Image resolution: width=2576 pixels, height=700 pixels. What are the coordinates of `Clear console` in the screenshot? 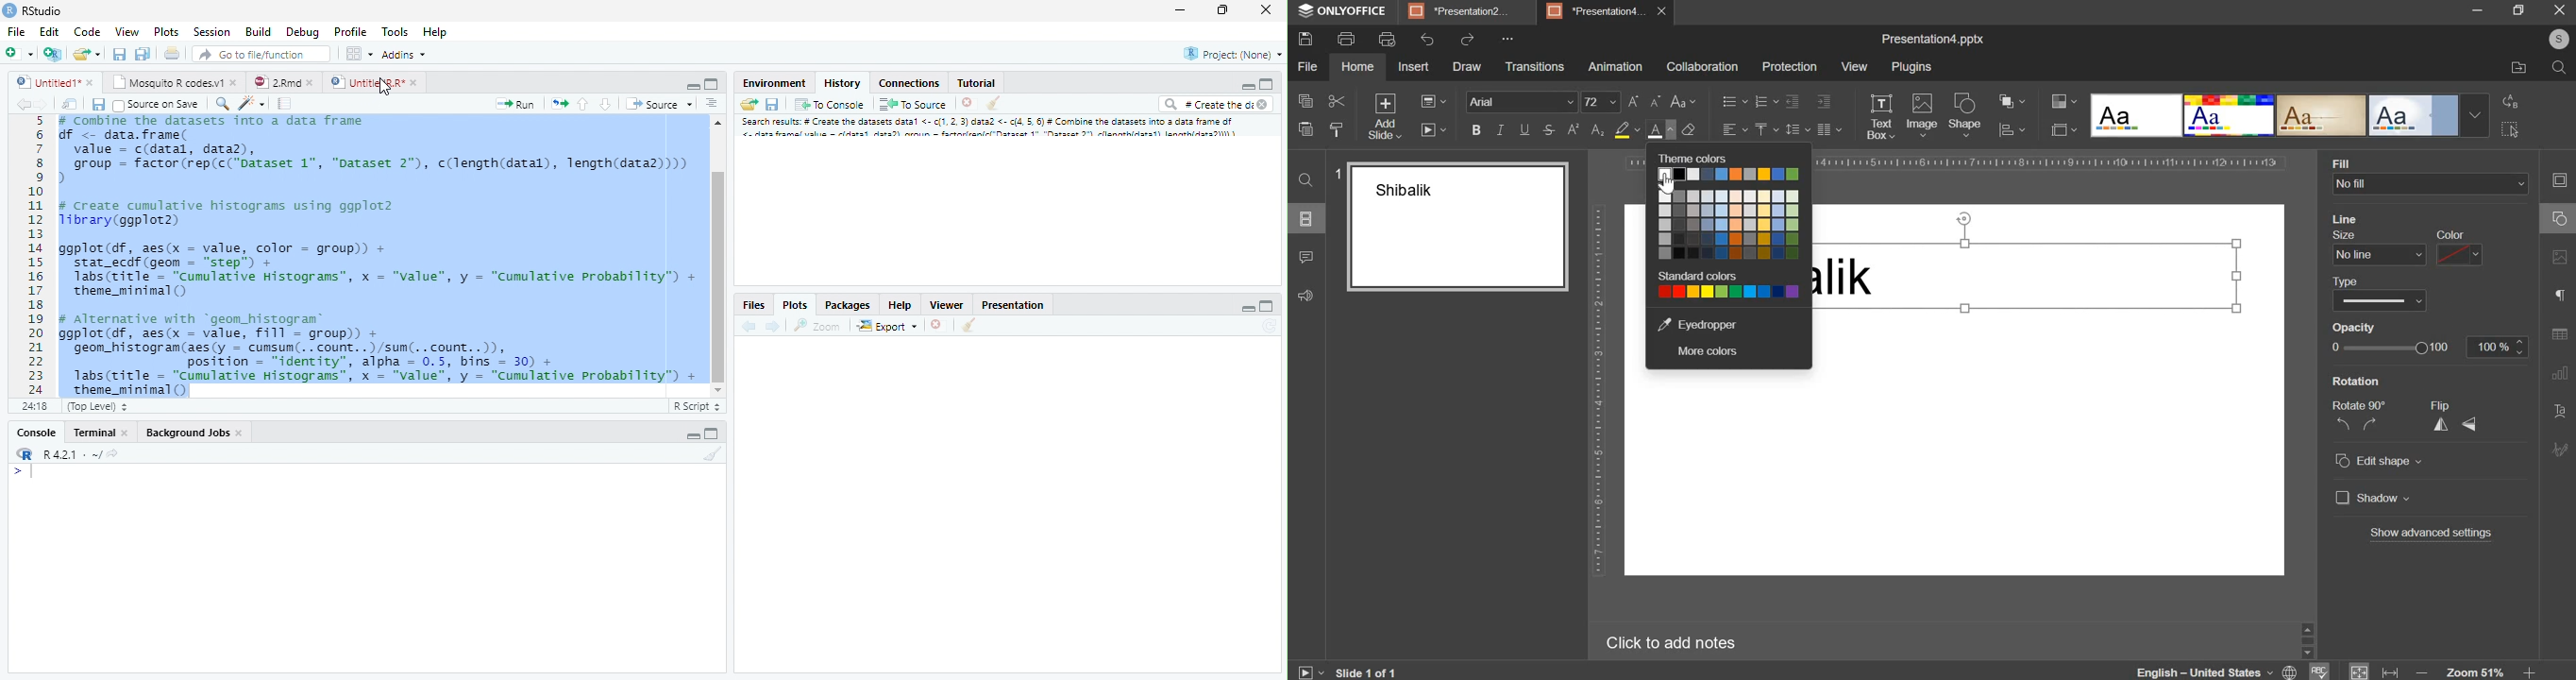 It's located at (996, 105).